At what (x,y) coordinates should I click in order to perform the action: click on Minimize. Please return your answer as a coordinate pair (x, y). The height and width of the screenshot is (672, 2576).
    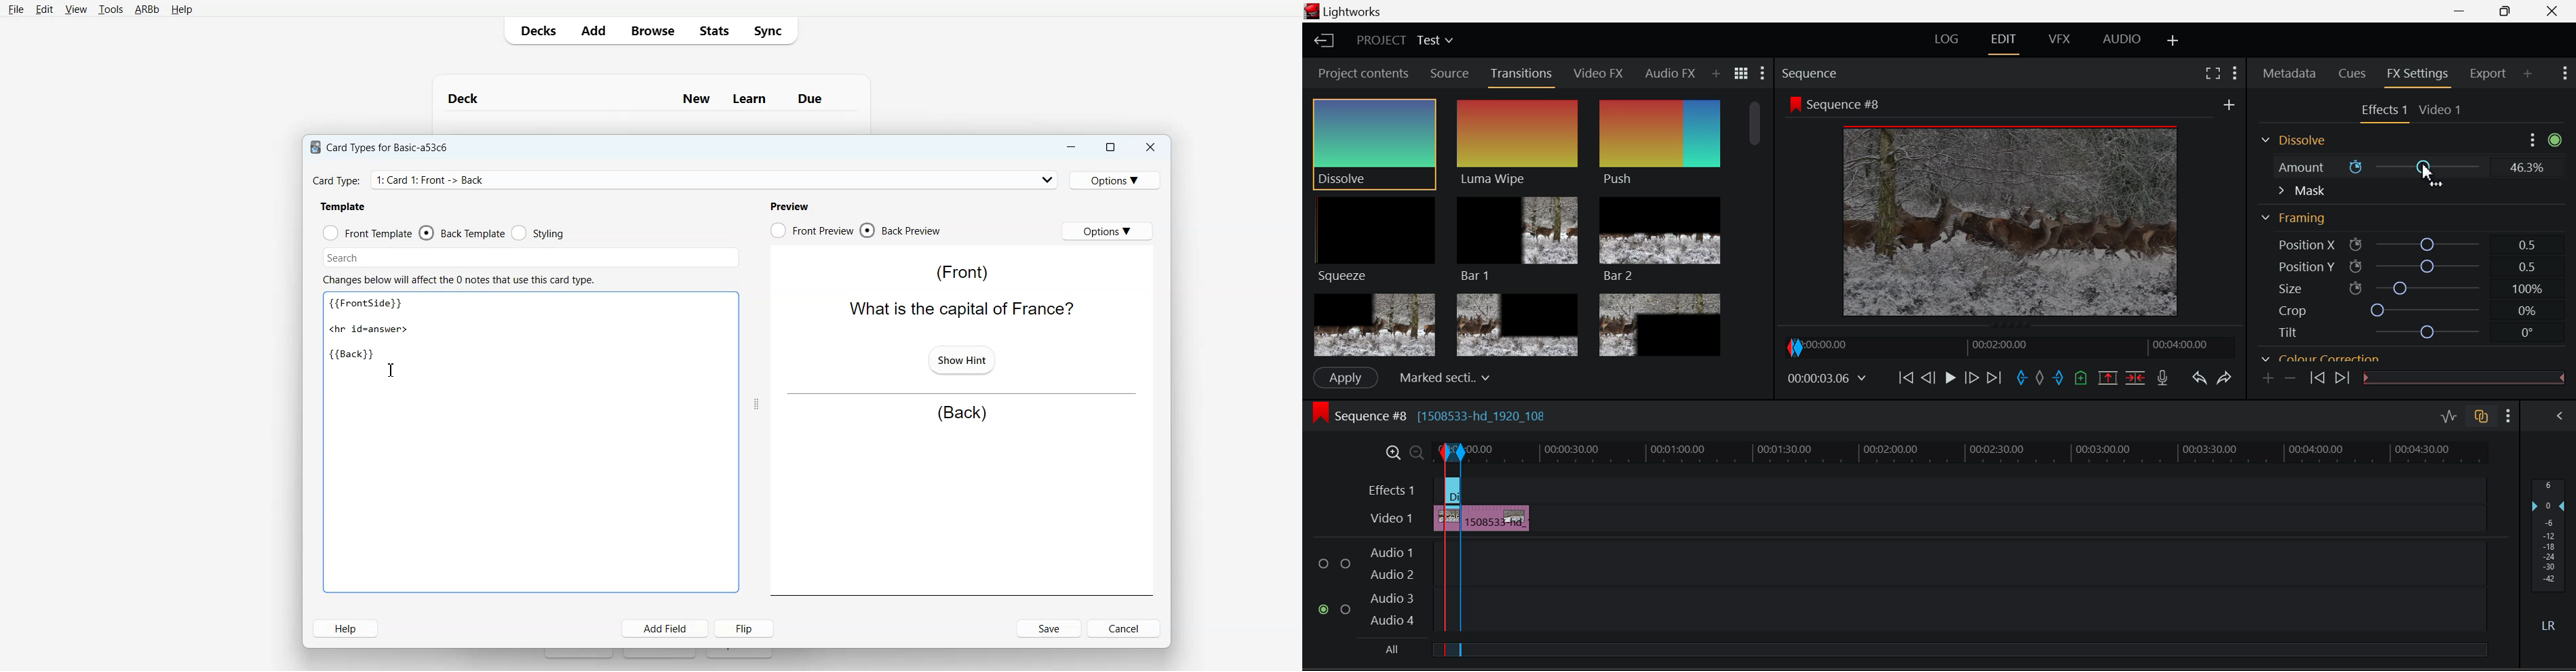
    Looking at the image, I should click on (1070, 147).